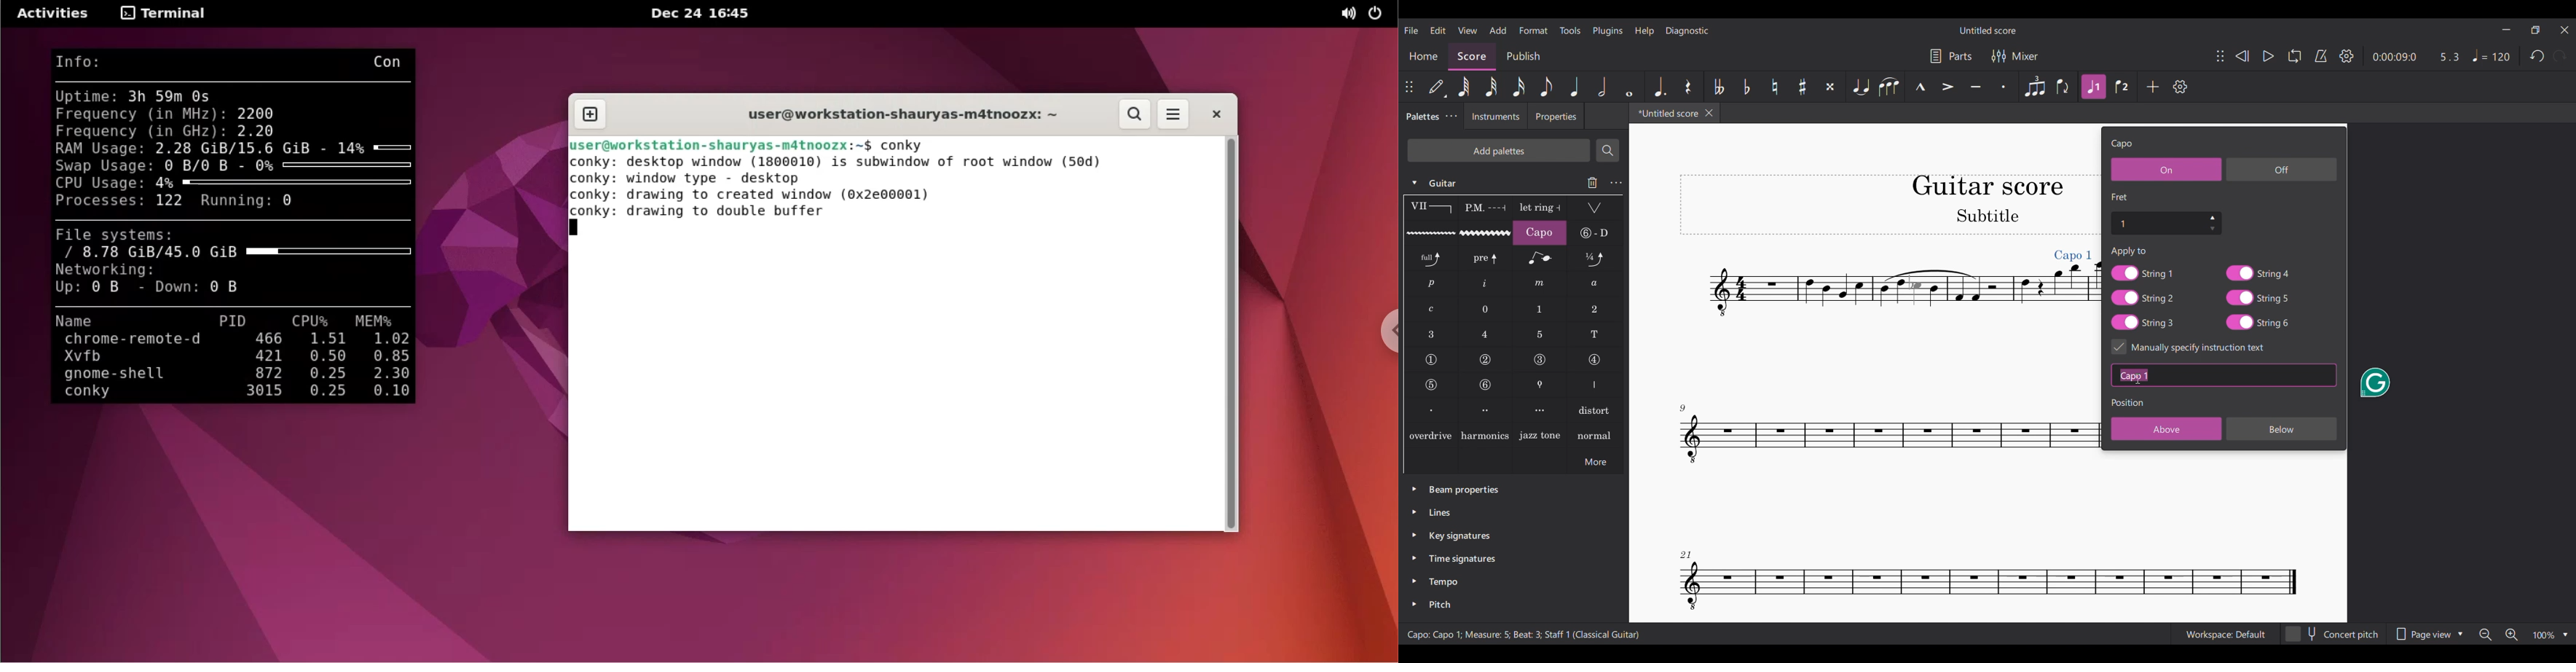 The image size is (2576, 672). I want to click on Tempo, so click(2491, 55).